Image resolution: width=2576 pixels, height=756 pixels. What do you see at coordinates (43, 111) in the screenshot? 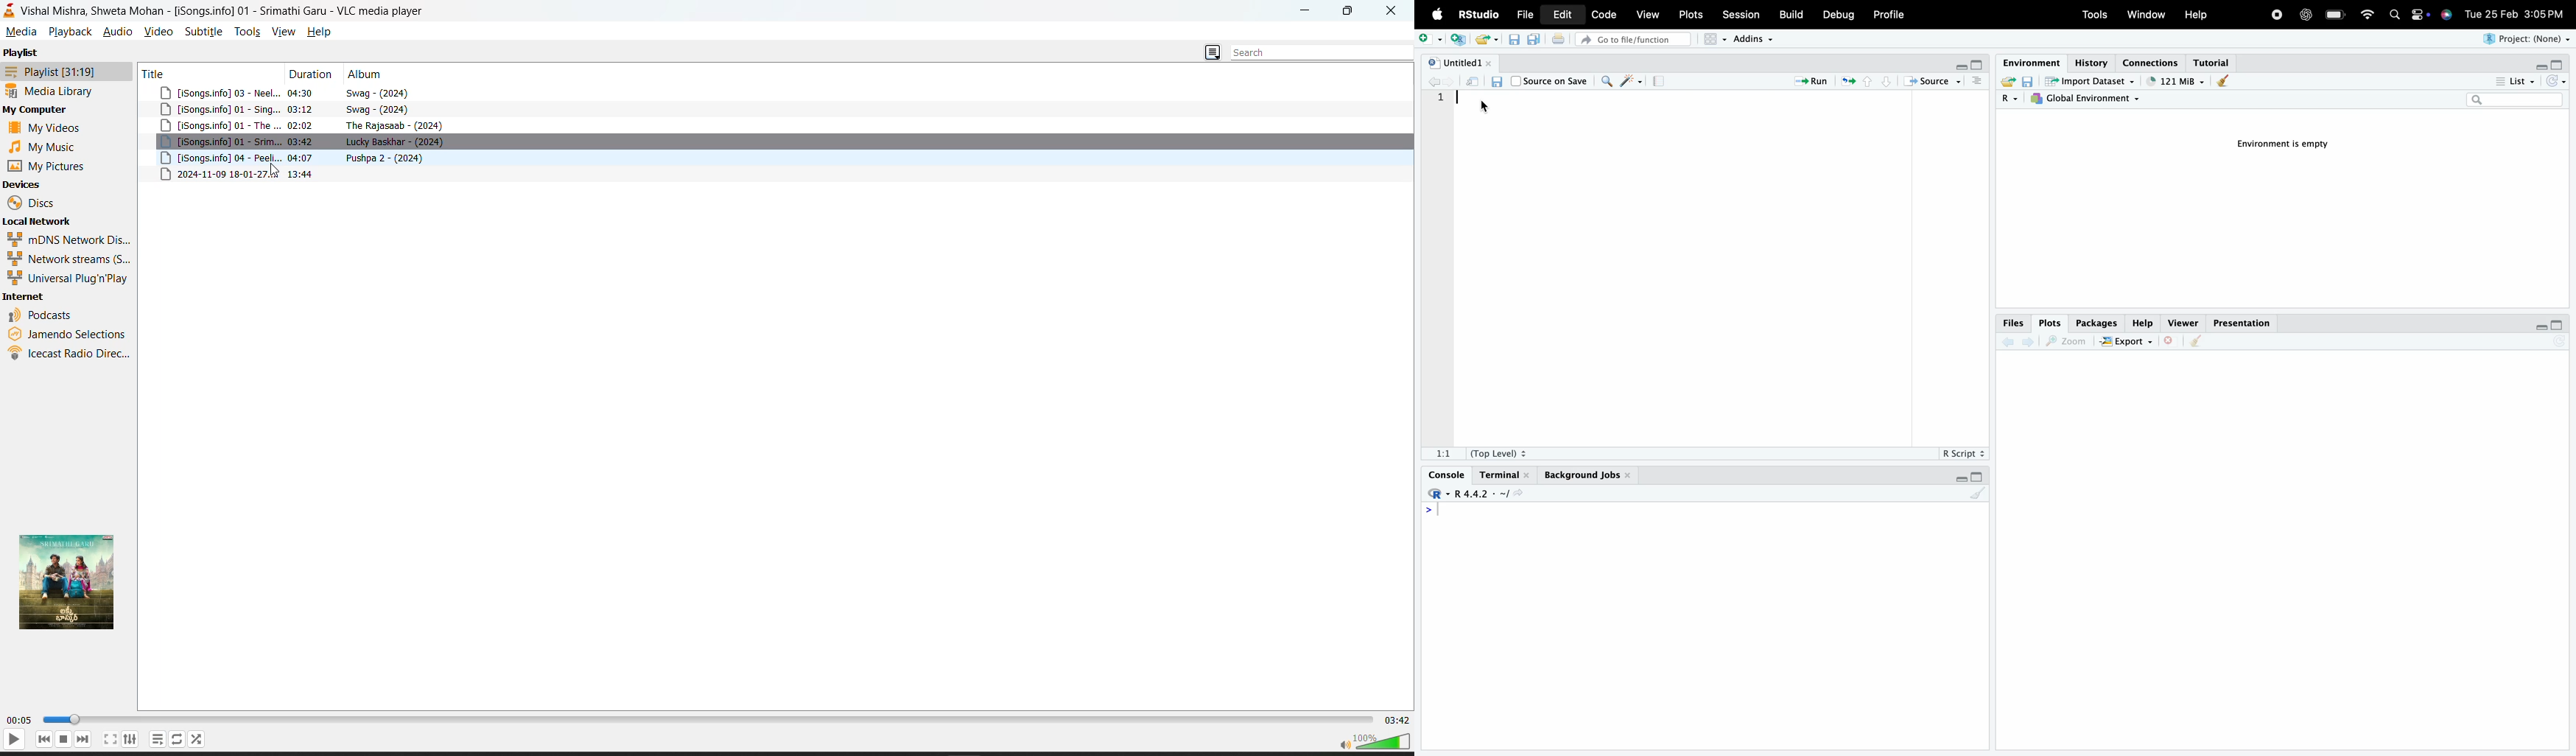
I see `my computer` at bounding box center [43, 111].